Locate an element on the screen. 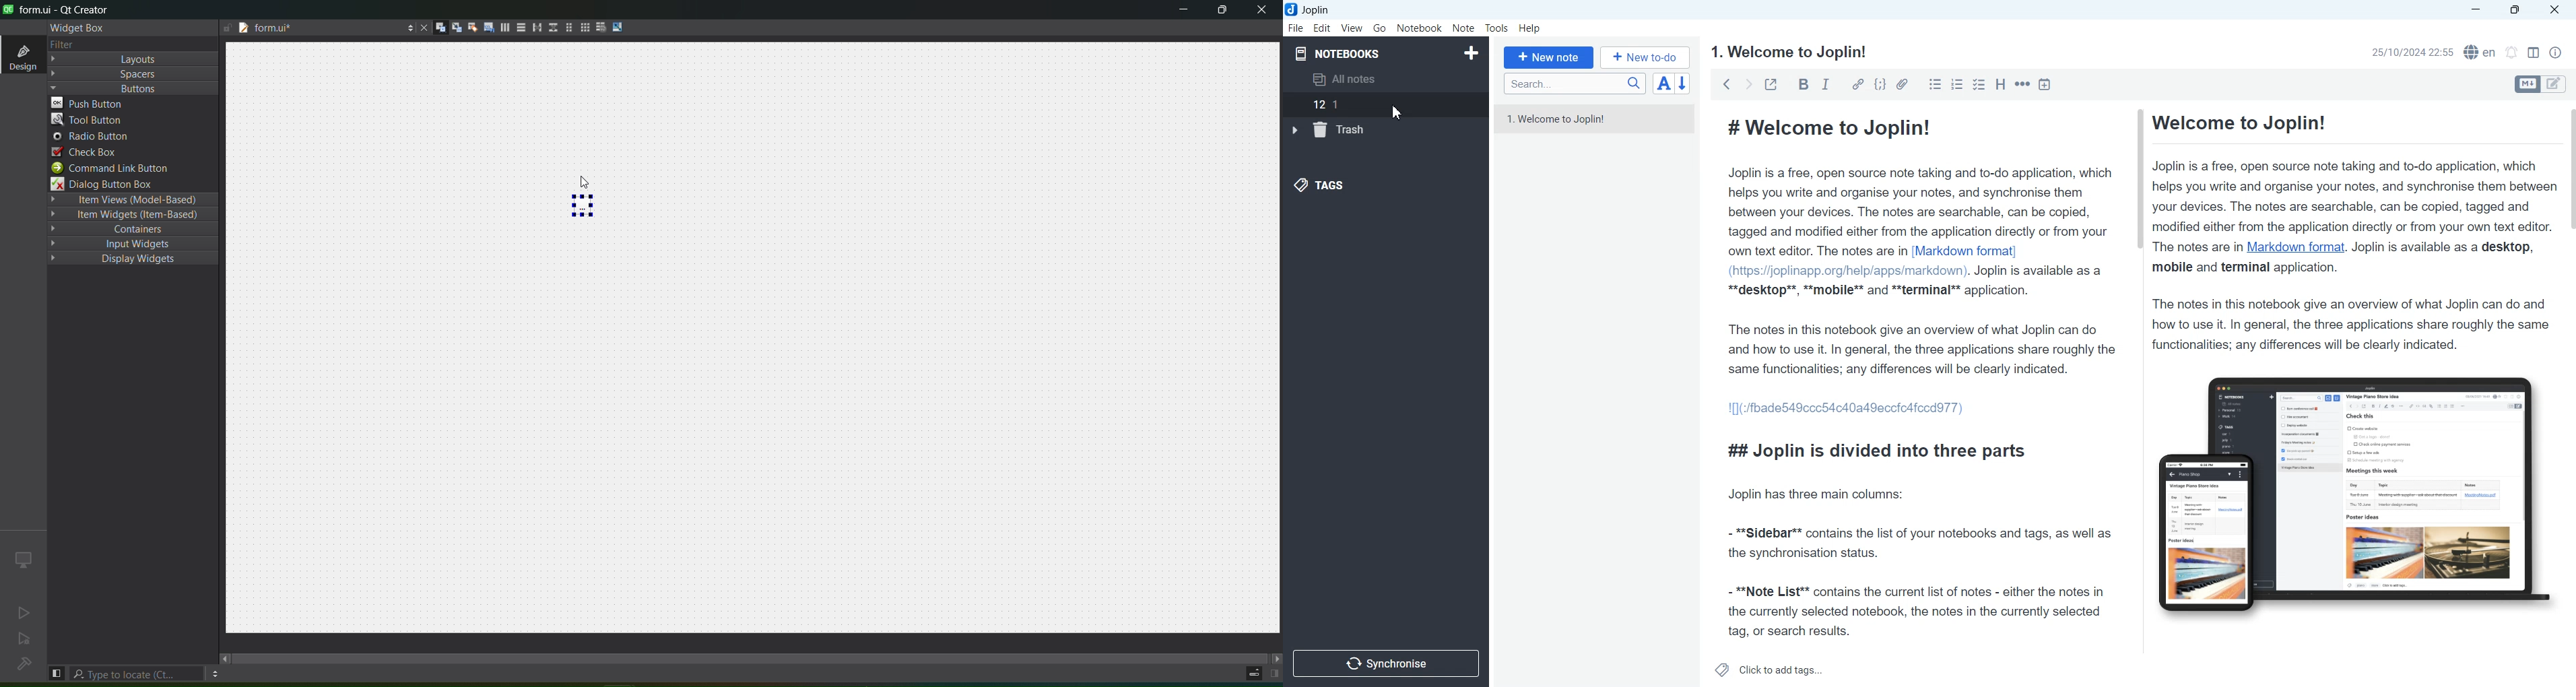 The width and height of the screenshot is (2576, 700). Toggle editor layout is located at coordinates (2533, 53).